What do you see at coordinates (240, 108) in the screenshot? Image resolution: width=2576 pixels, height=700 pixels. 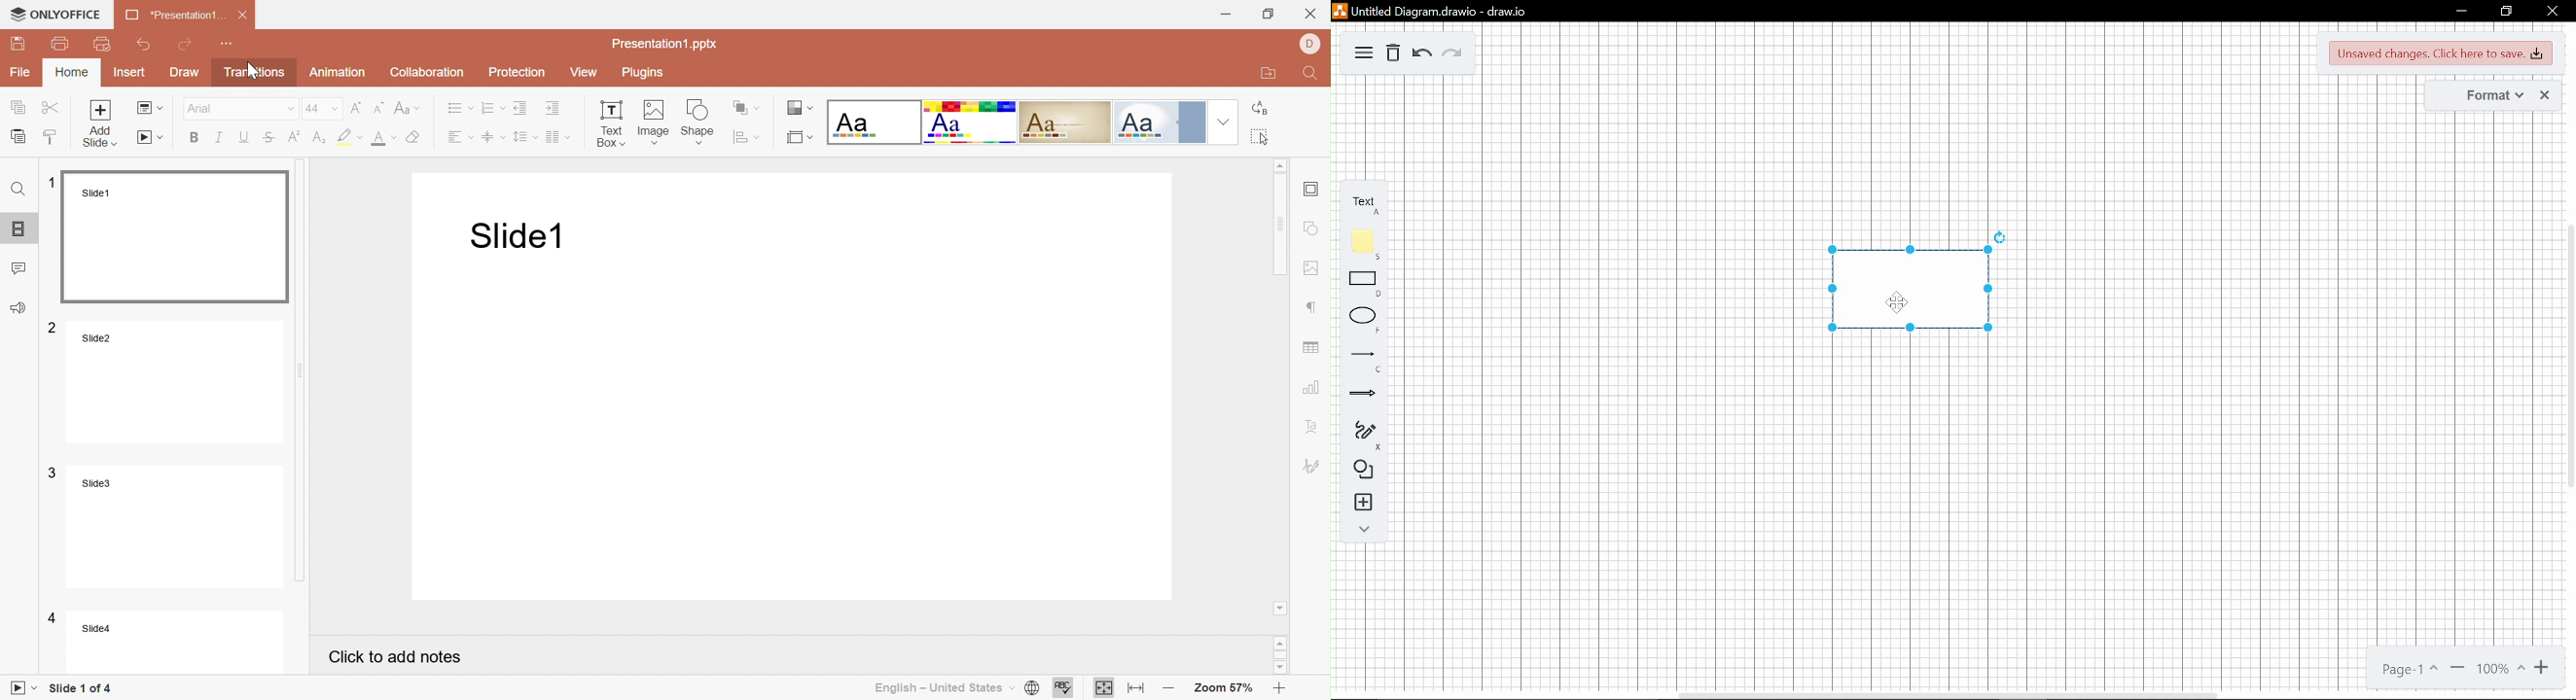 I see `Font type Arial` at bounding box center [240, 108].